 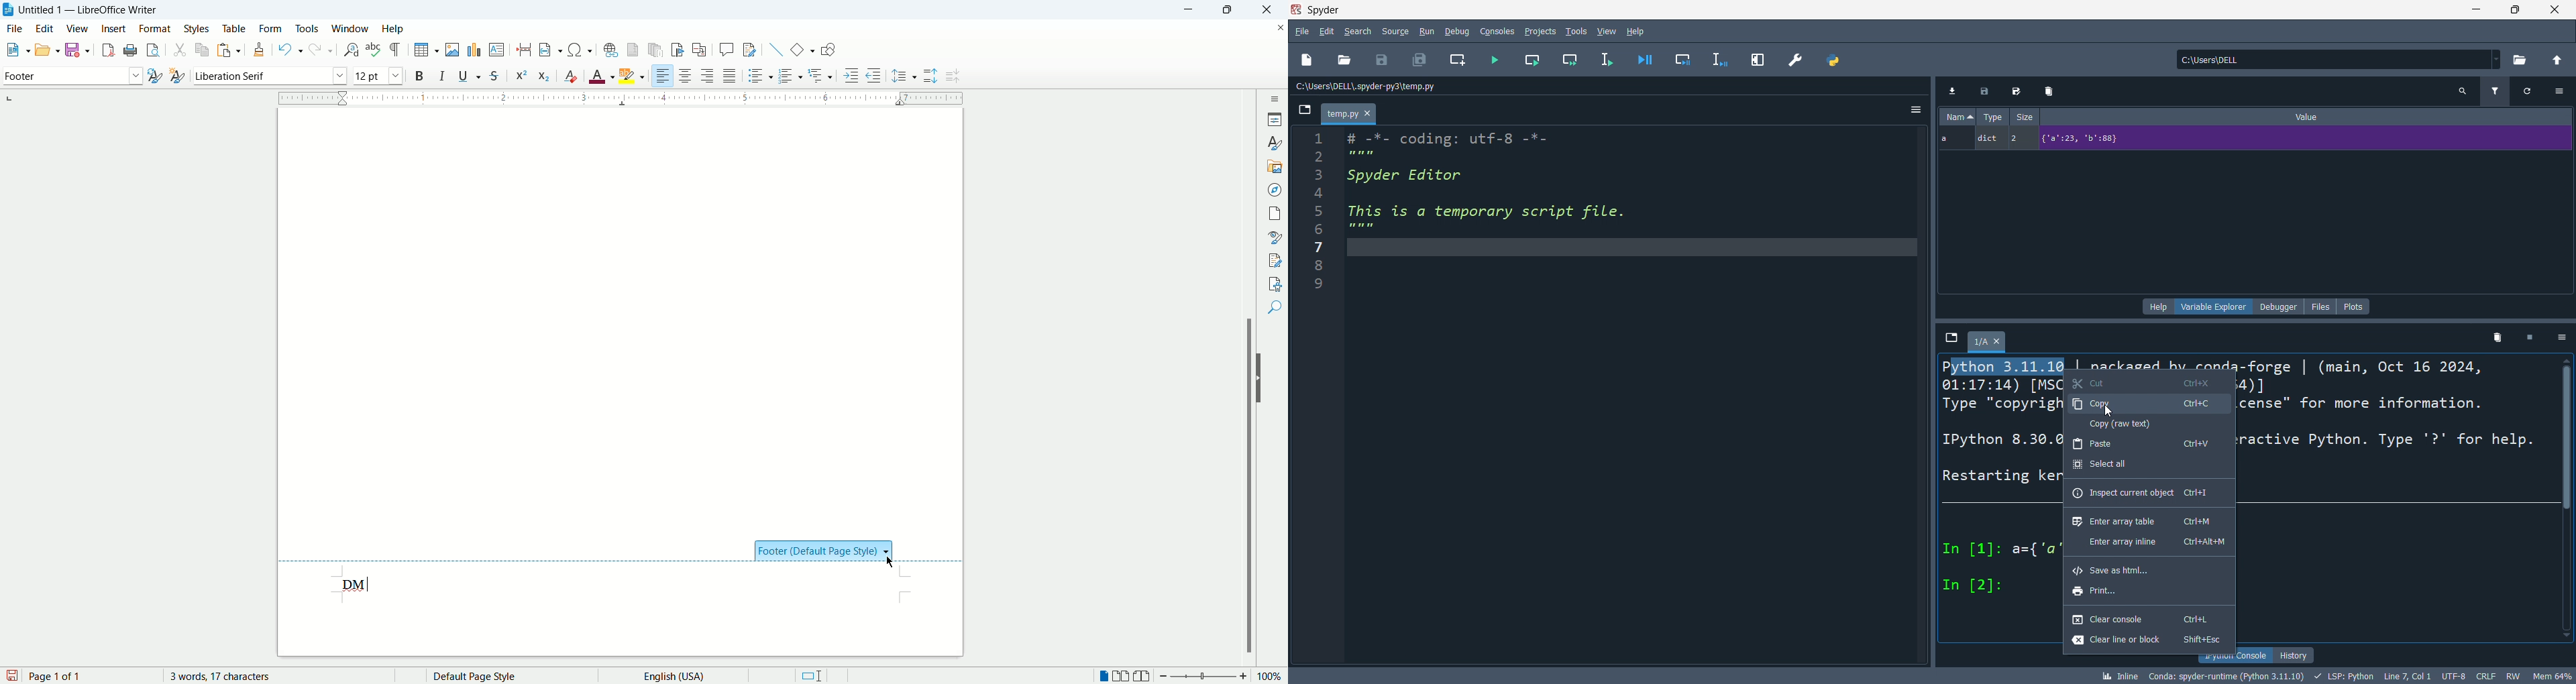 I want to click on viewn, so click(x=1607, y=30).